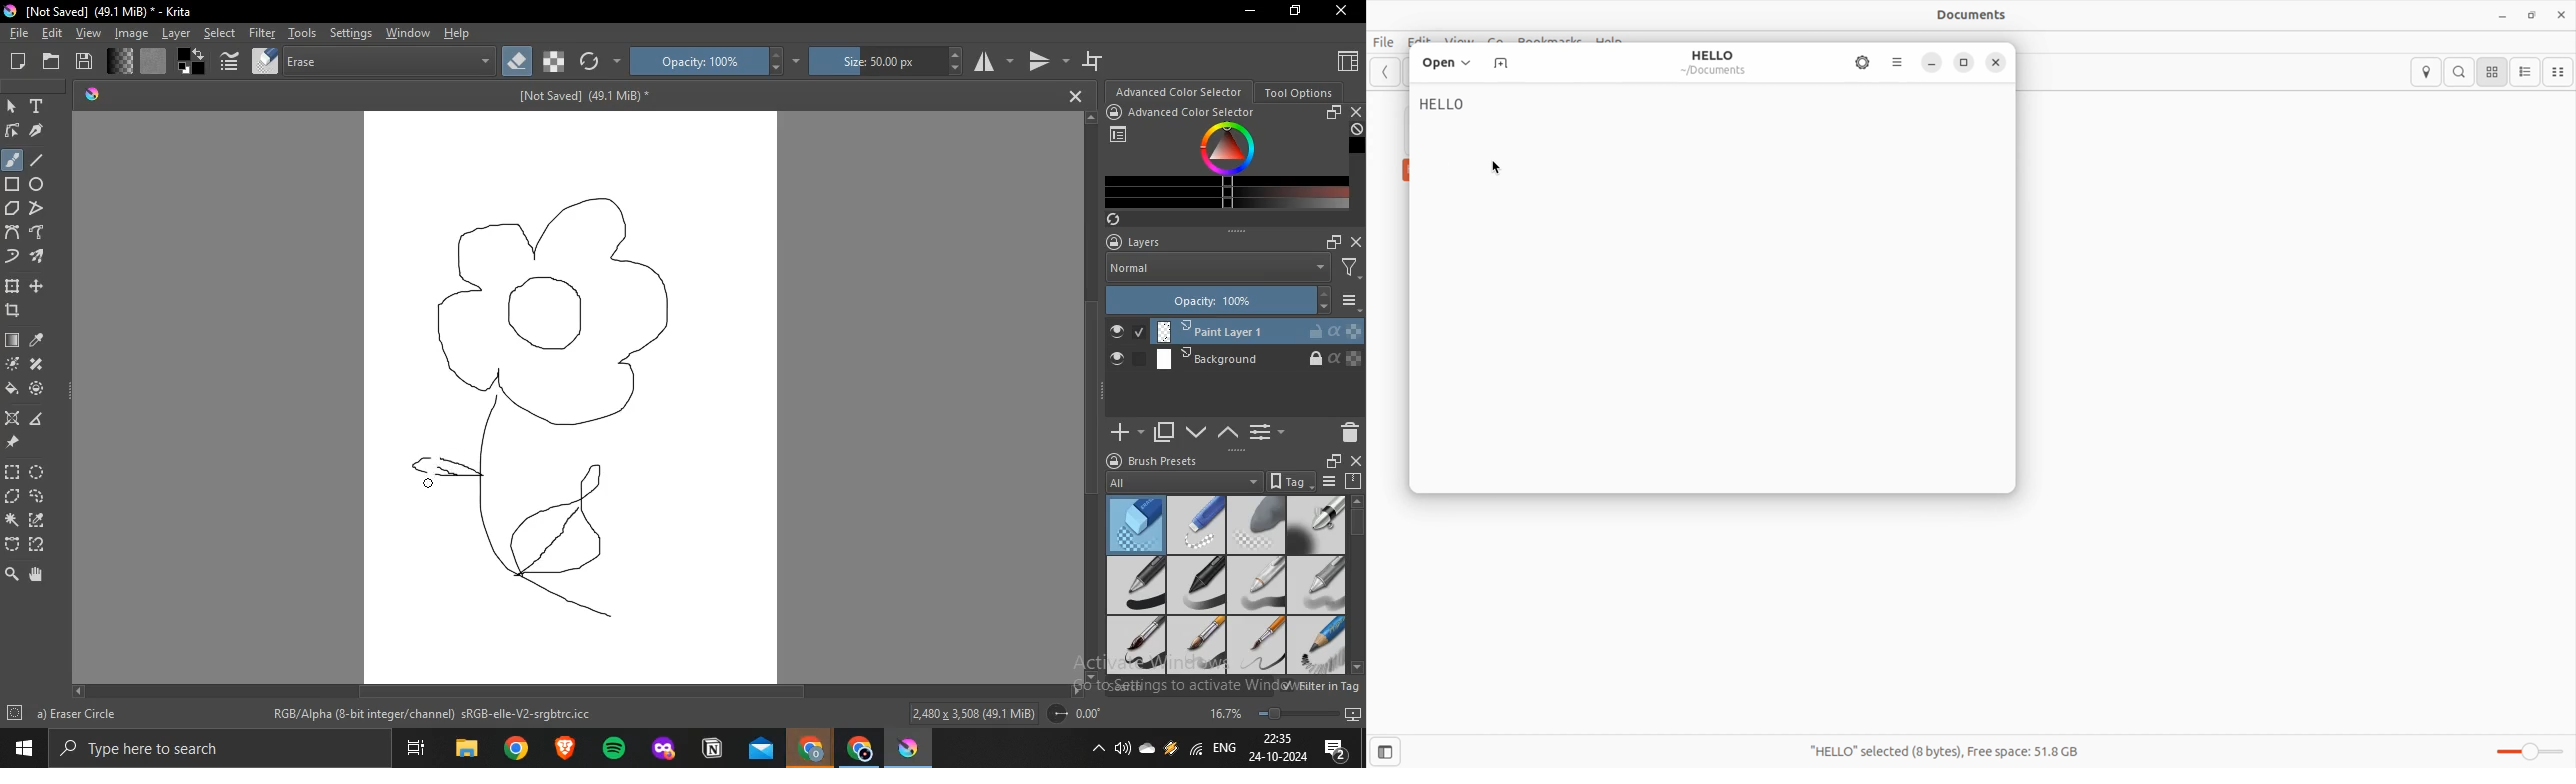 This screenshot has height=784, width=2576. Describe the element at coordinates (1124, 748) in the screenshot. I see `Sound` at that location.